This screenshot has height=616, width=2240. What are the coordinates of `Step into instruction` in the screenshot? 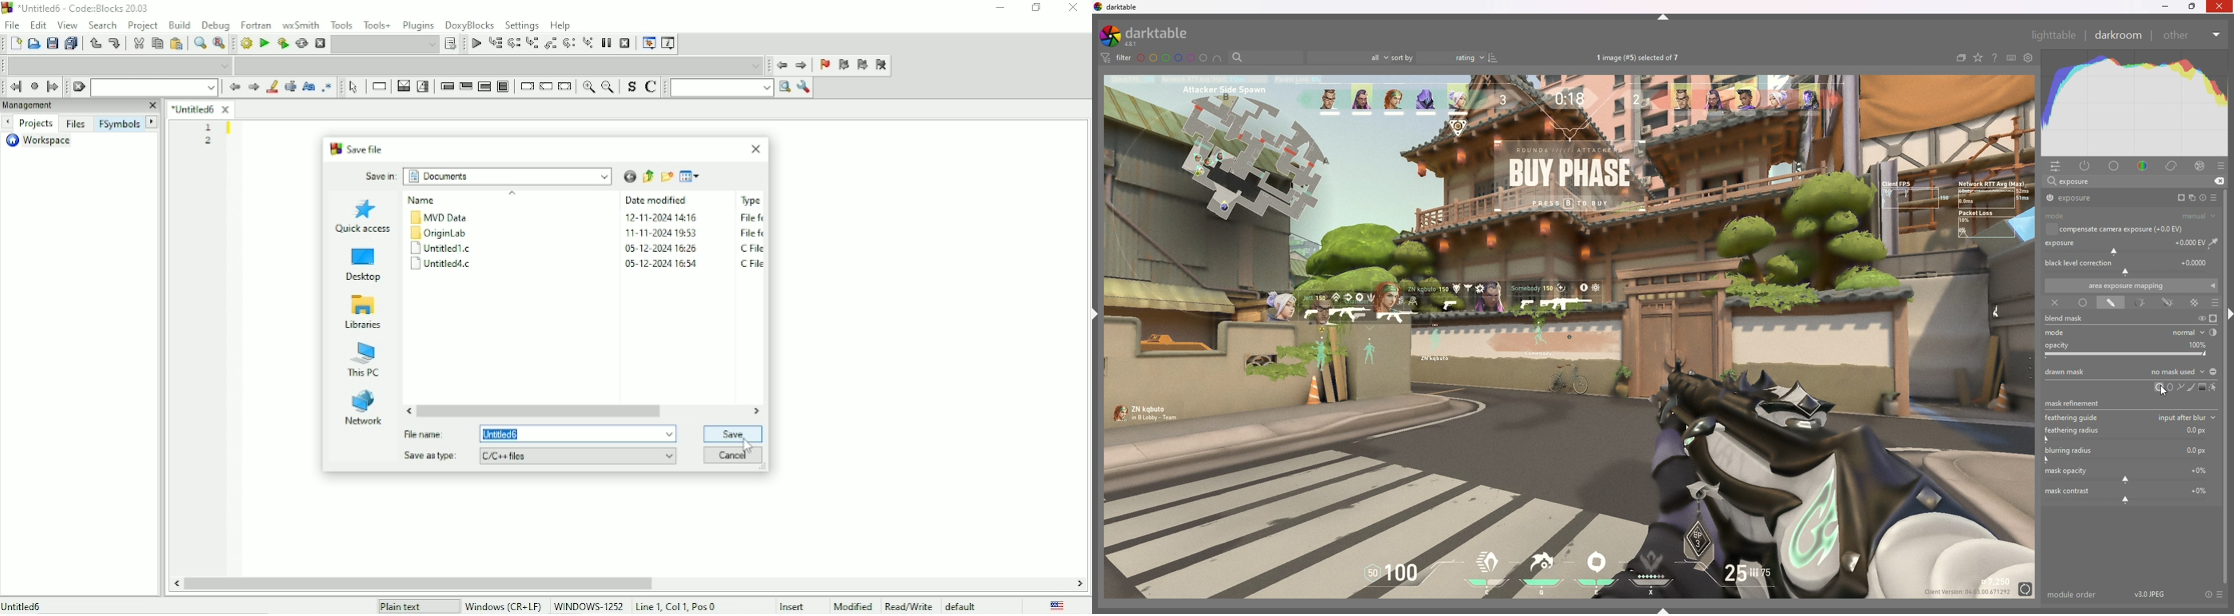 It's located at (588, 44).